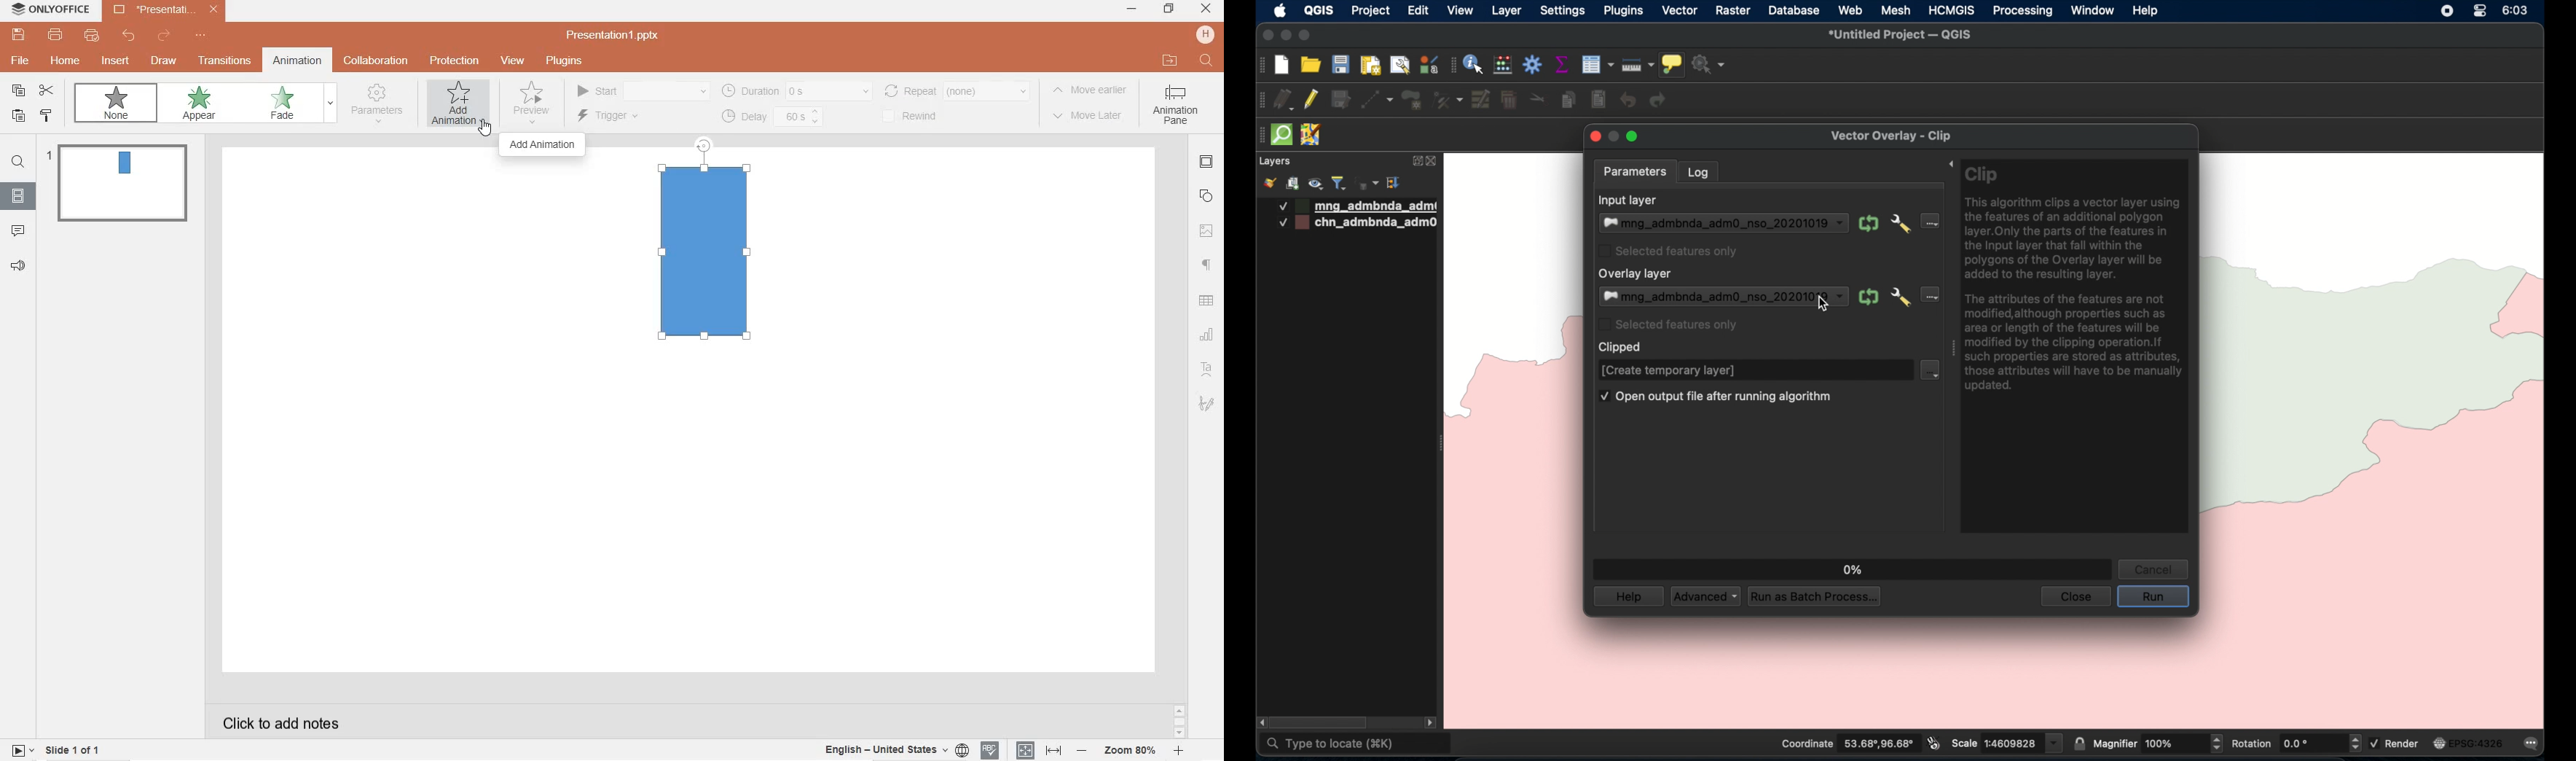  Describe the element at coordinates (1205, 34) in the screenshot. I see `HP` at that location.